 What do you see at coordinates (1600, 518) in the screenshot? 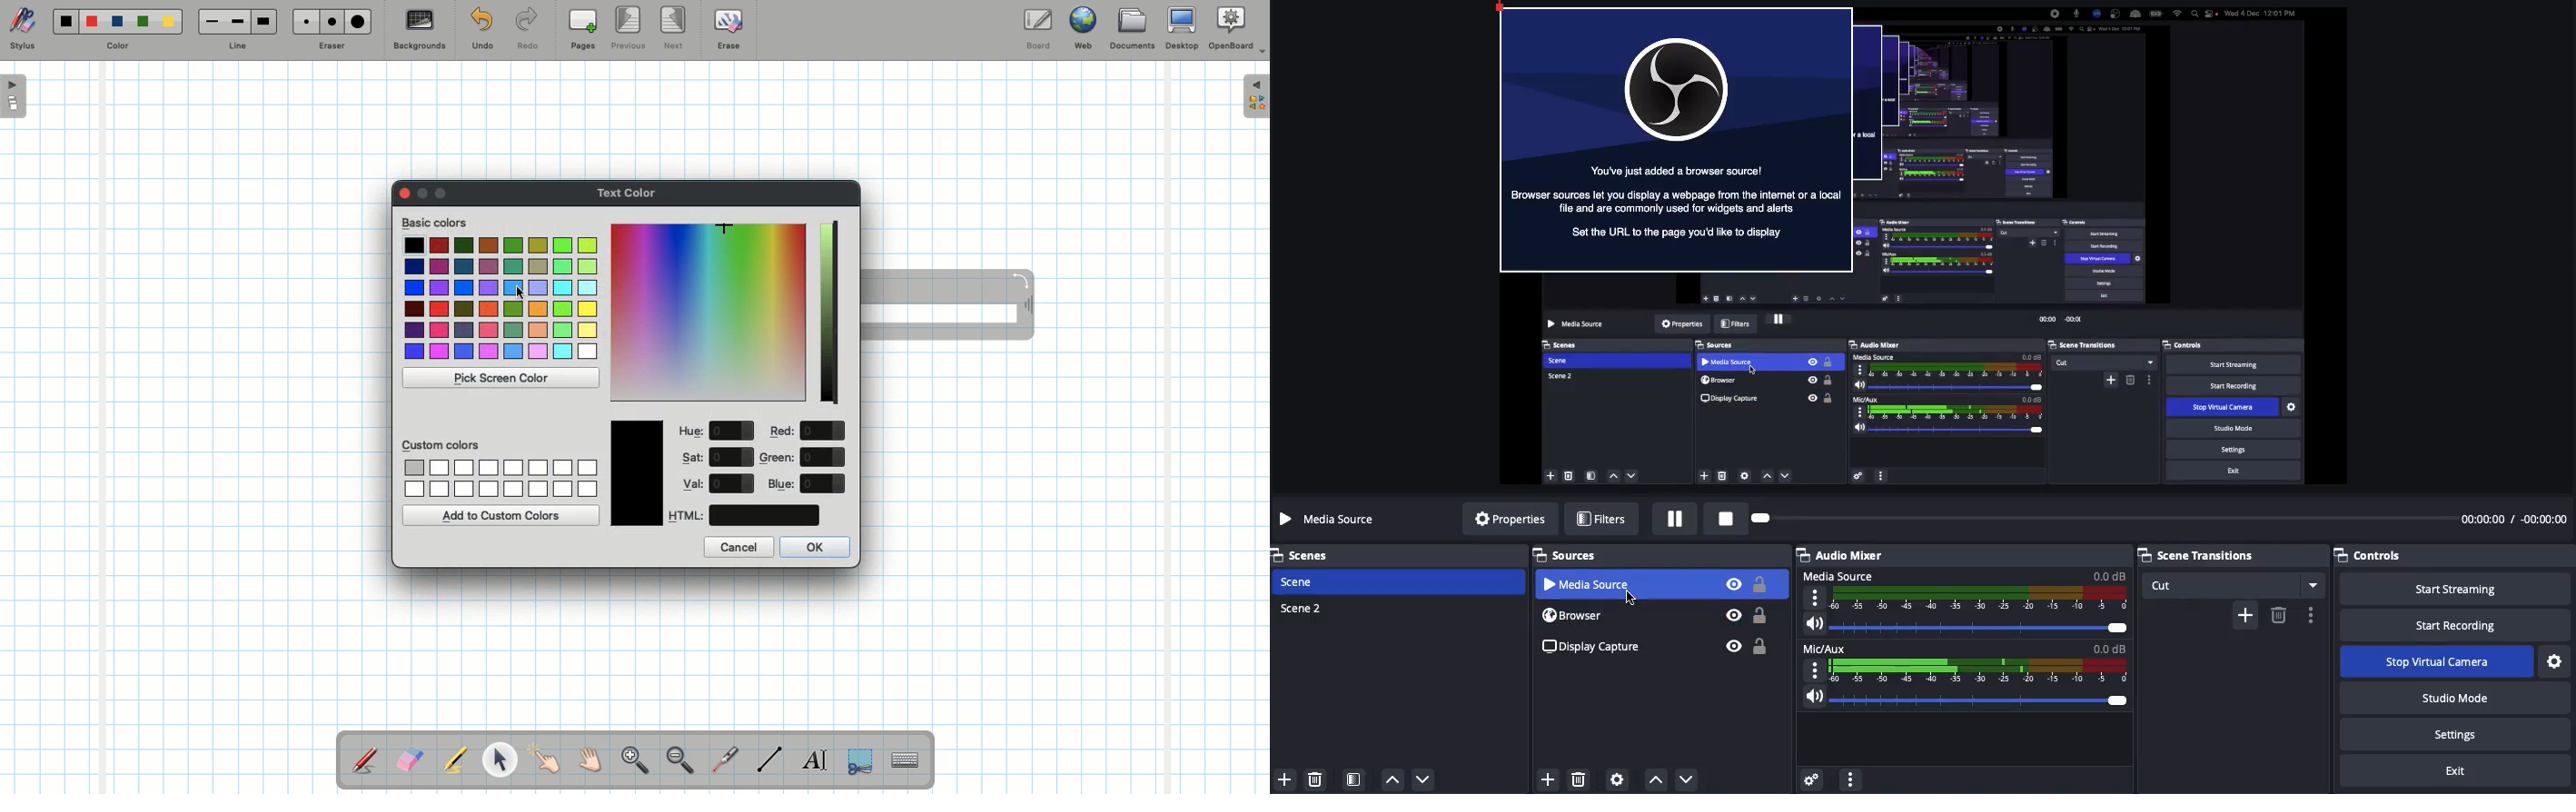
I see `Filters` at bounding box center [1600, 518].